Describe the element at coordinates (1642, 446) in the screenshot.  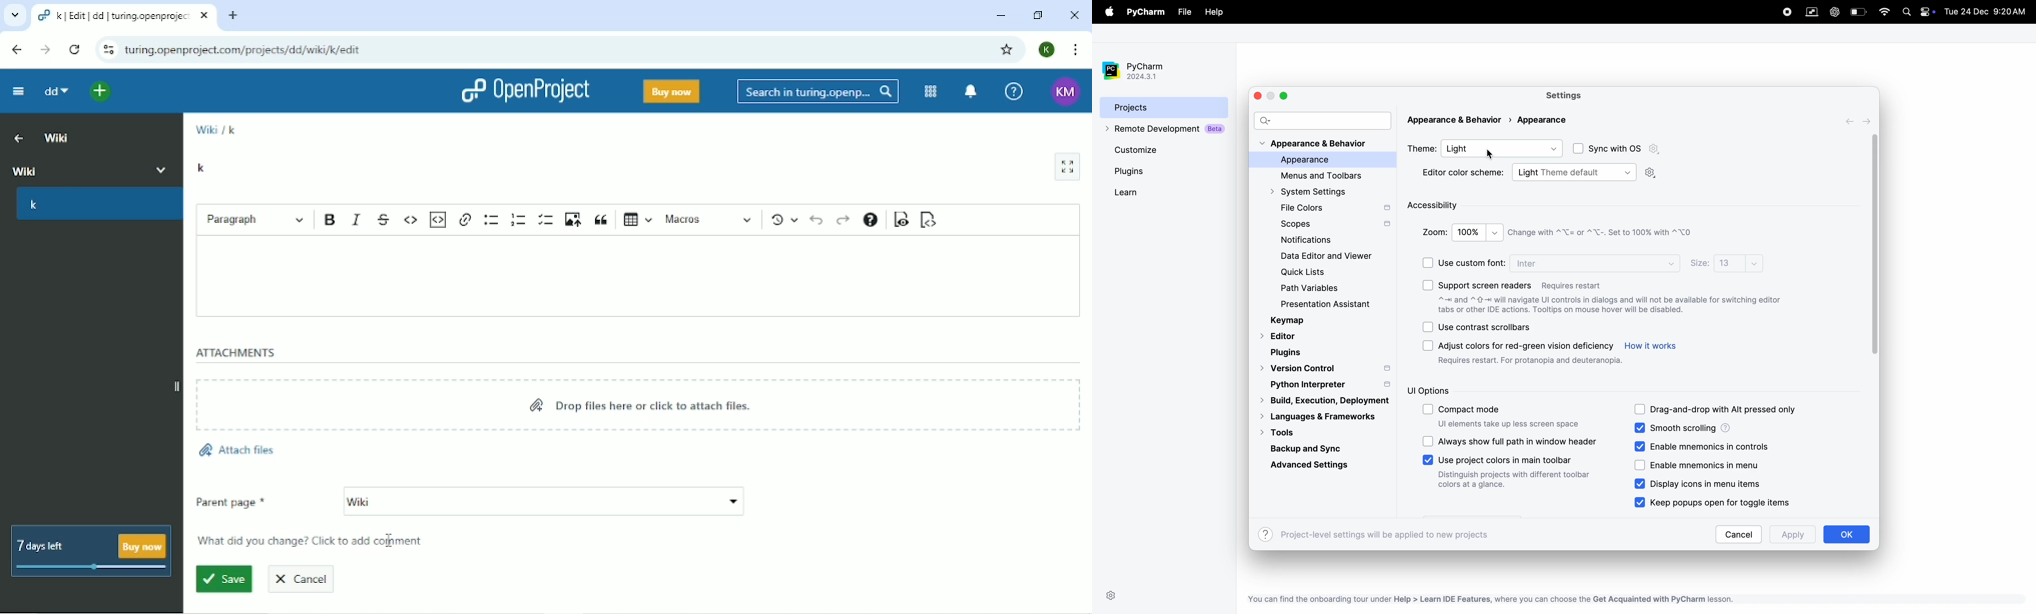
I see `checkbox` at that location.